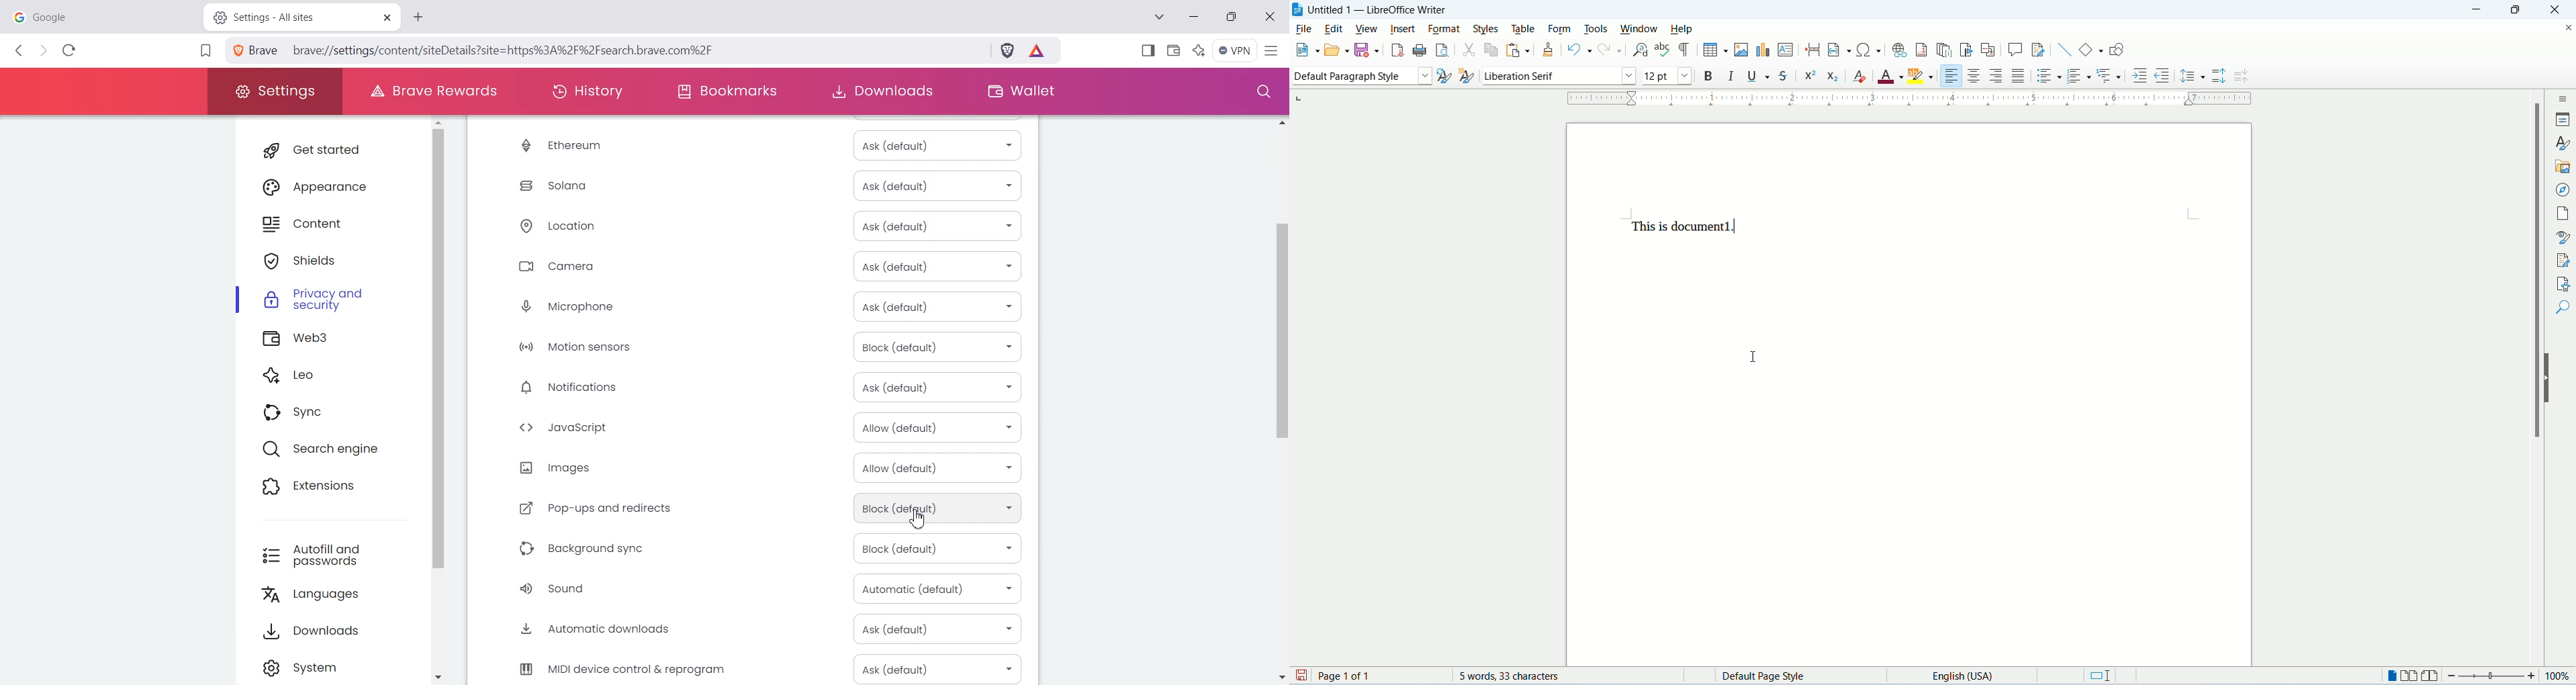  Describe the element at coordinates (1786, 50) in the screenshot. I see `insert textbox` at that location.